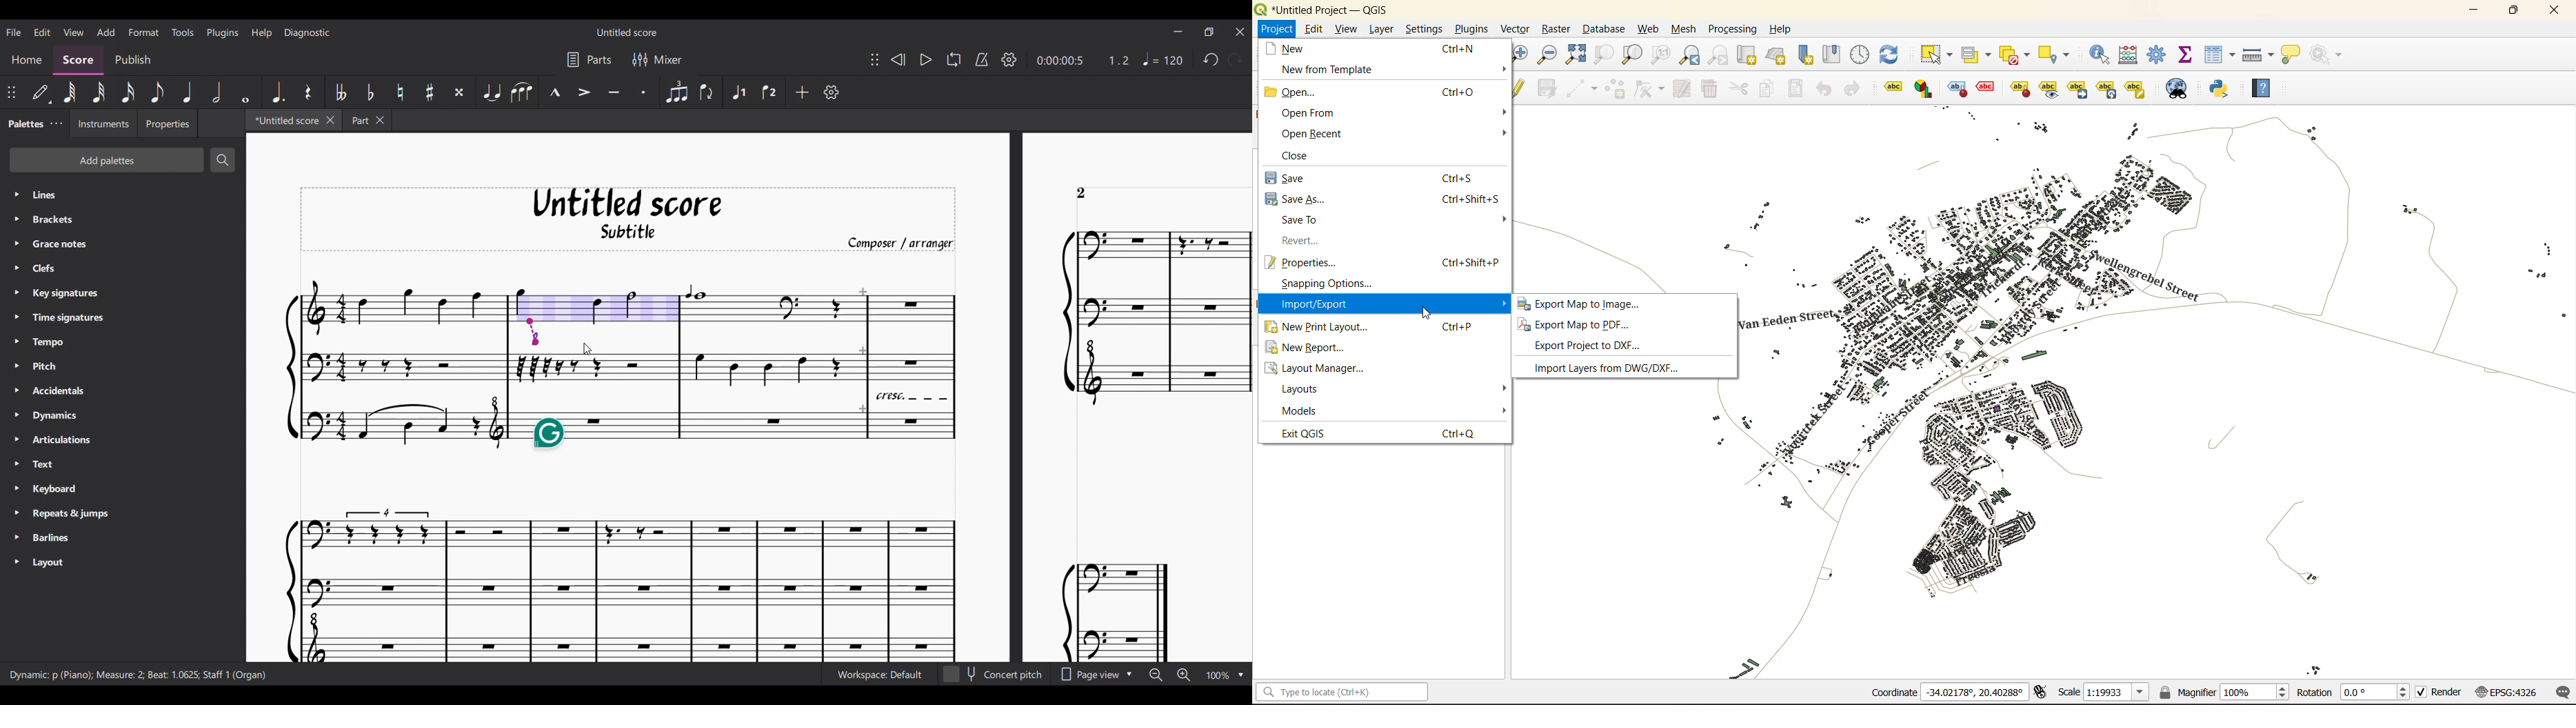  What do you see at coordinates (1776, 54) in the screenshot?
I see `new 3d map view` at bounding box center [1776, 54].